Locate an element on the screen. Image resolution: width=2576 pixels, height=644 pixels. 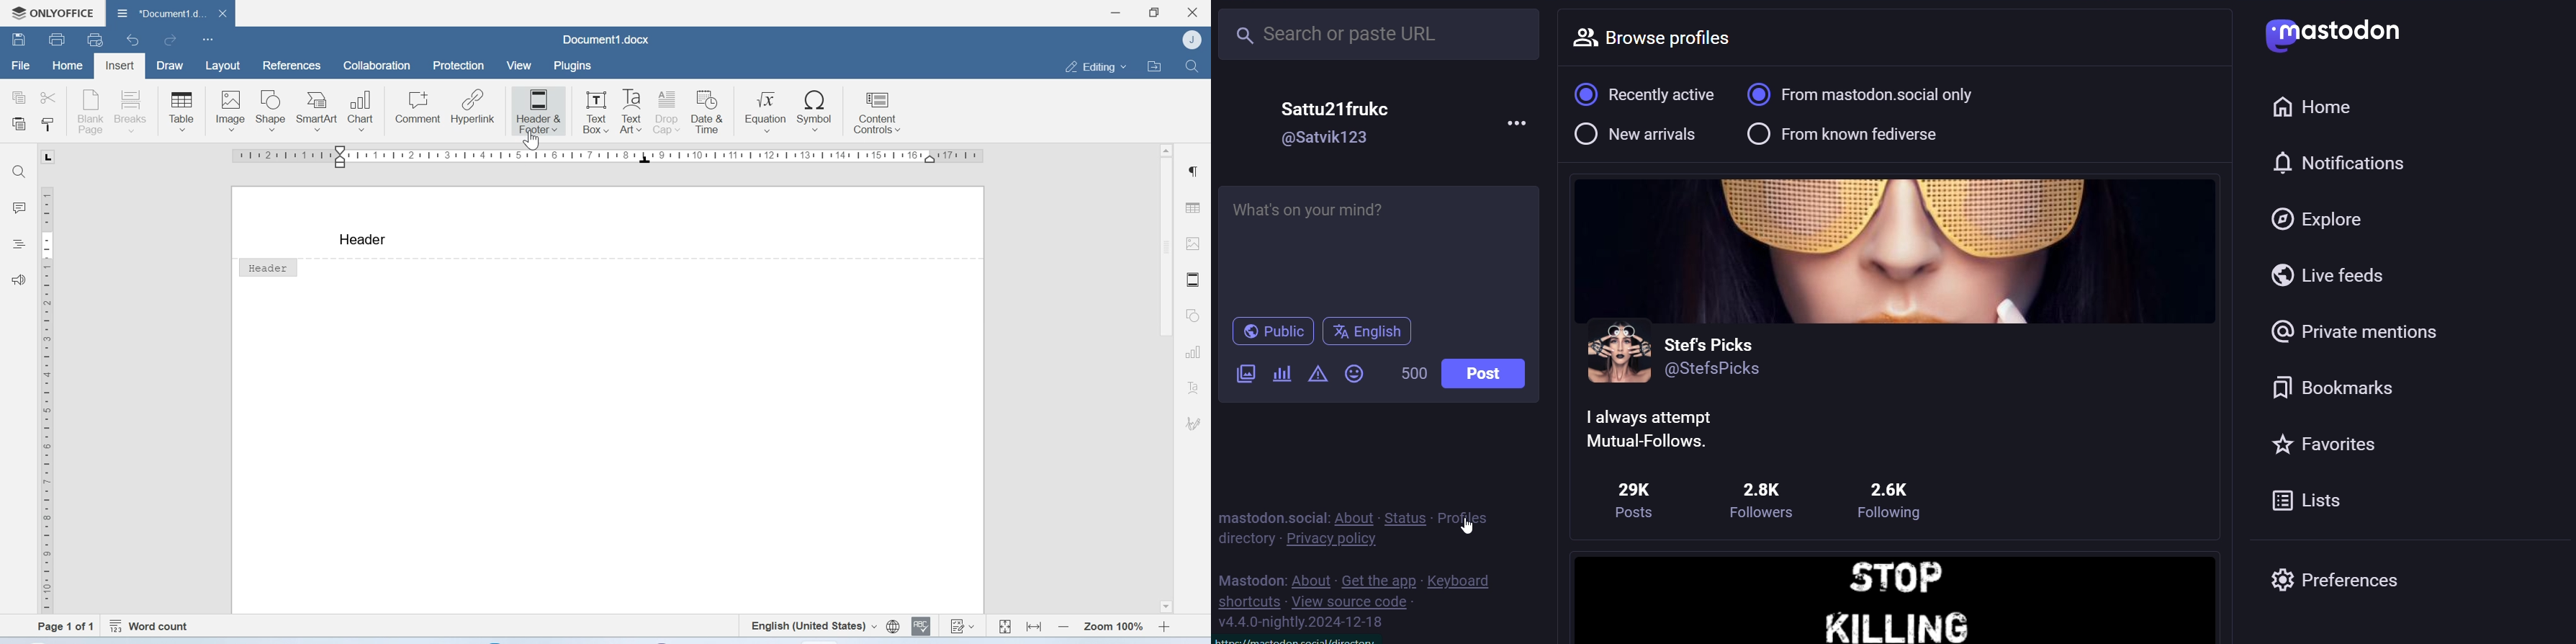
cursor is located at coordinates (1473, 524).